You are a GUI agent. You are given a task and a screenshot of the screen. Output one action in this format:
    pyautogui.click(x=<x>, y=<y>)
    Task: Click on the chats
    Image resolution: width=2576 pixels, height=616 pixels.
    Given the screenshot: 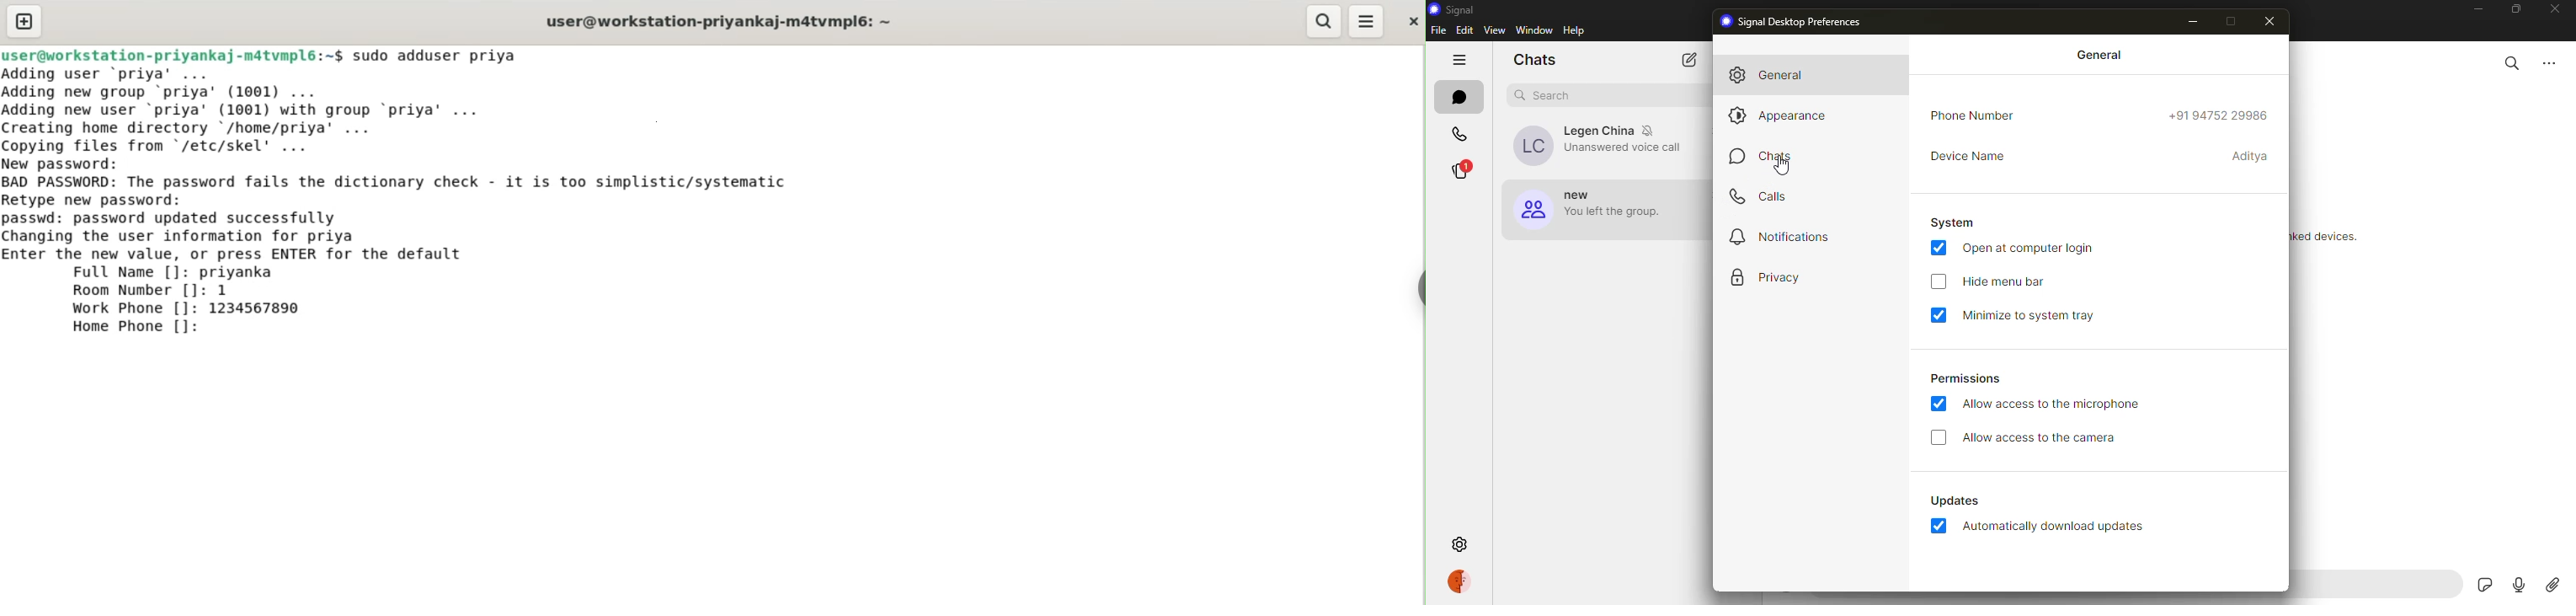 What is the action you would take?
    pyautogui.click(x=1459, y=98)
    